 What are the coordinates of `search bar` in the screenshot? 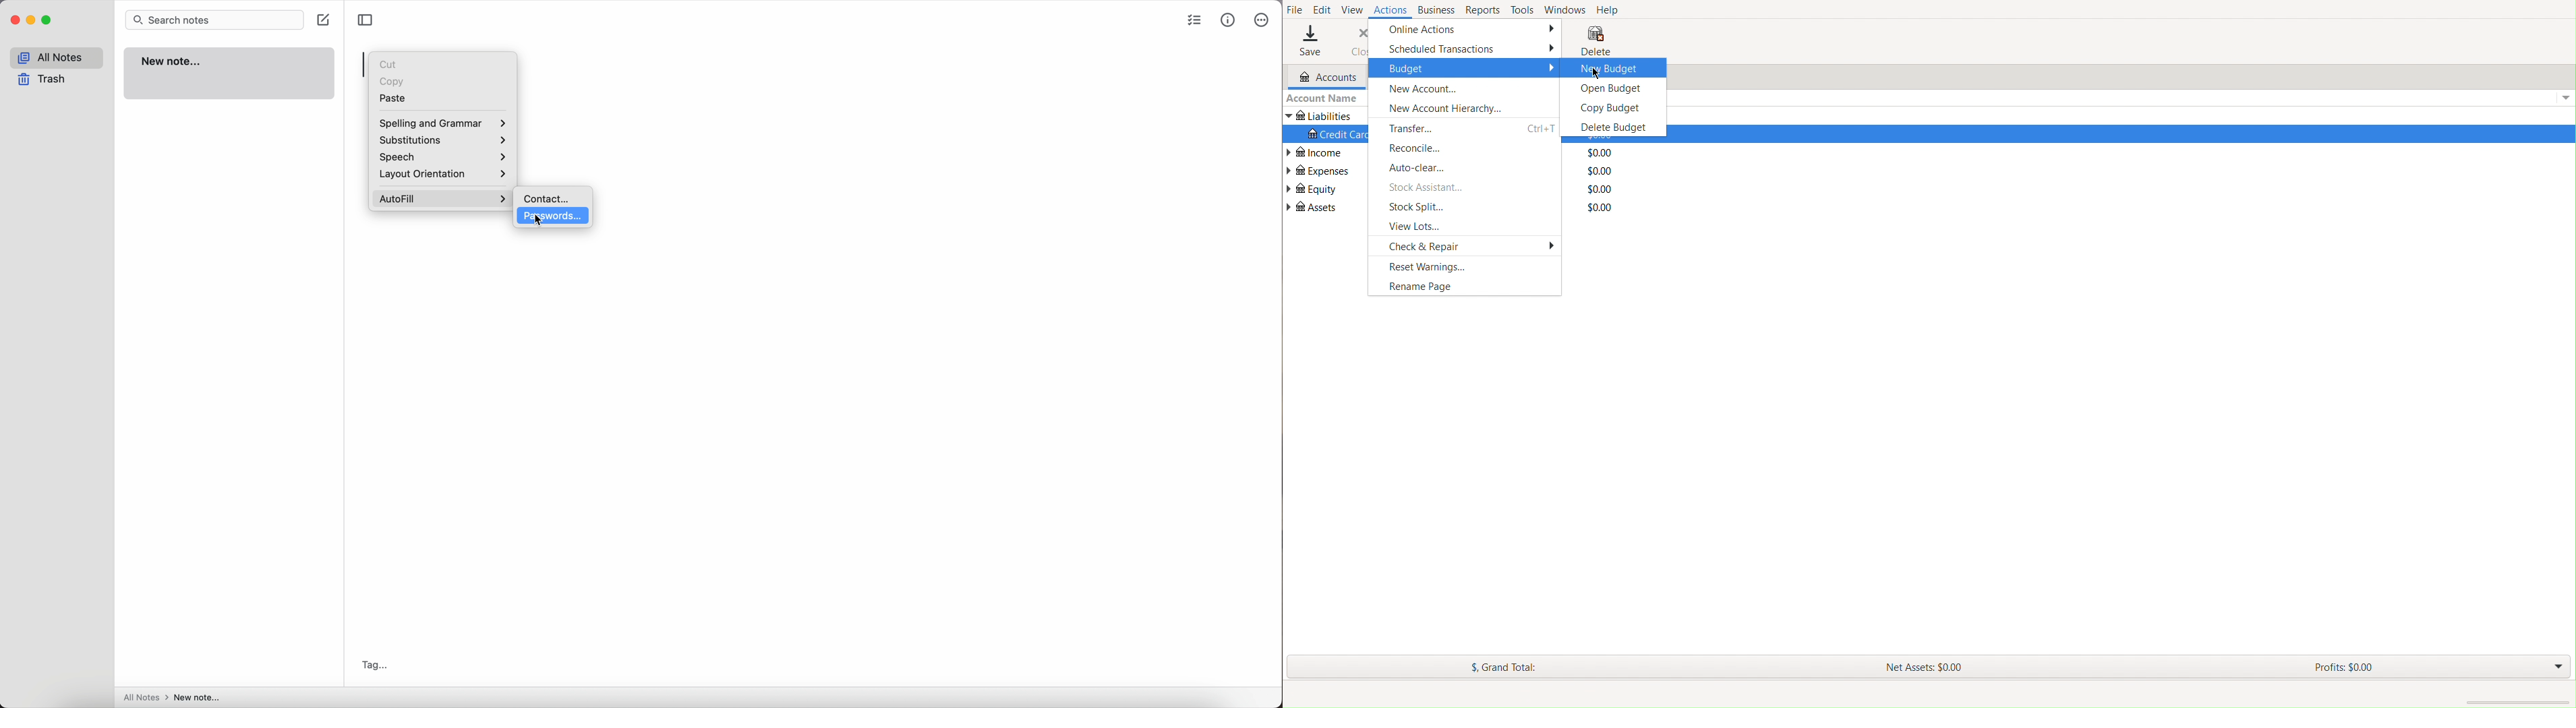 It's located at (213, 20).